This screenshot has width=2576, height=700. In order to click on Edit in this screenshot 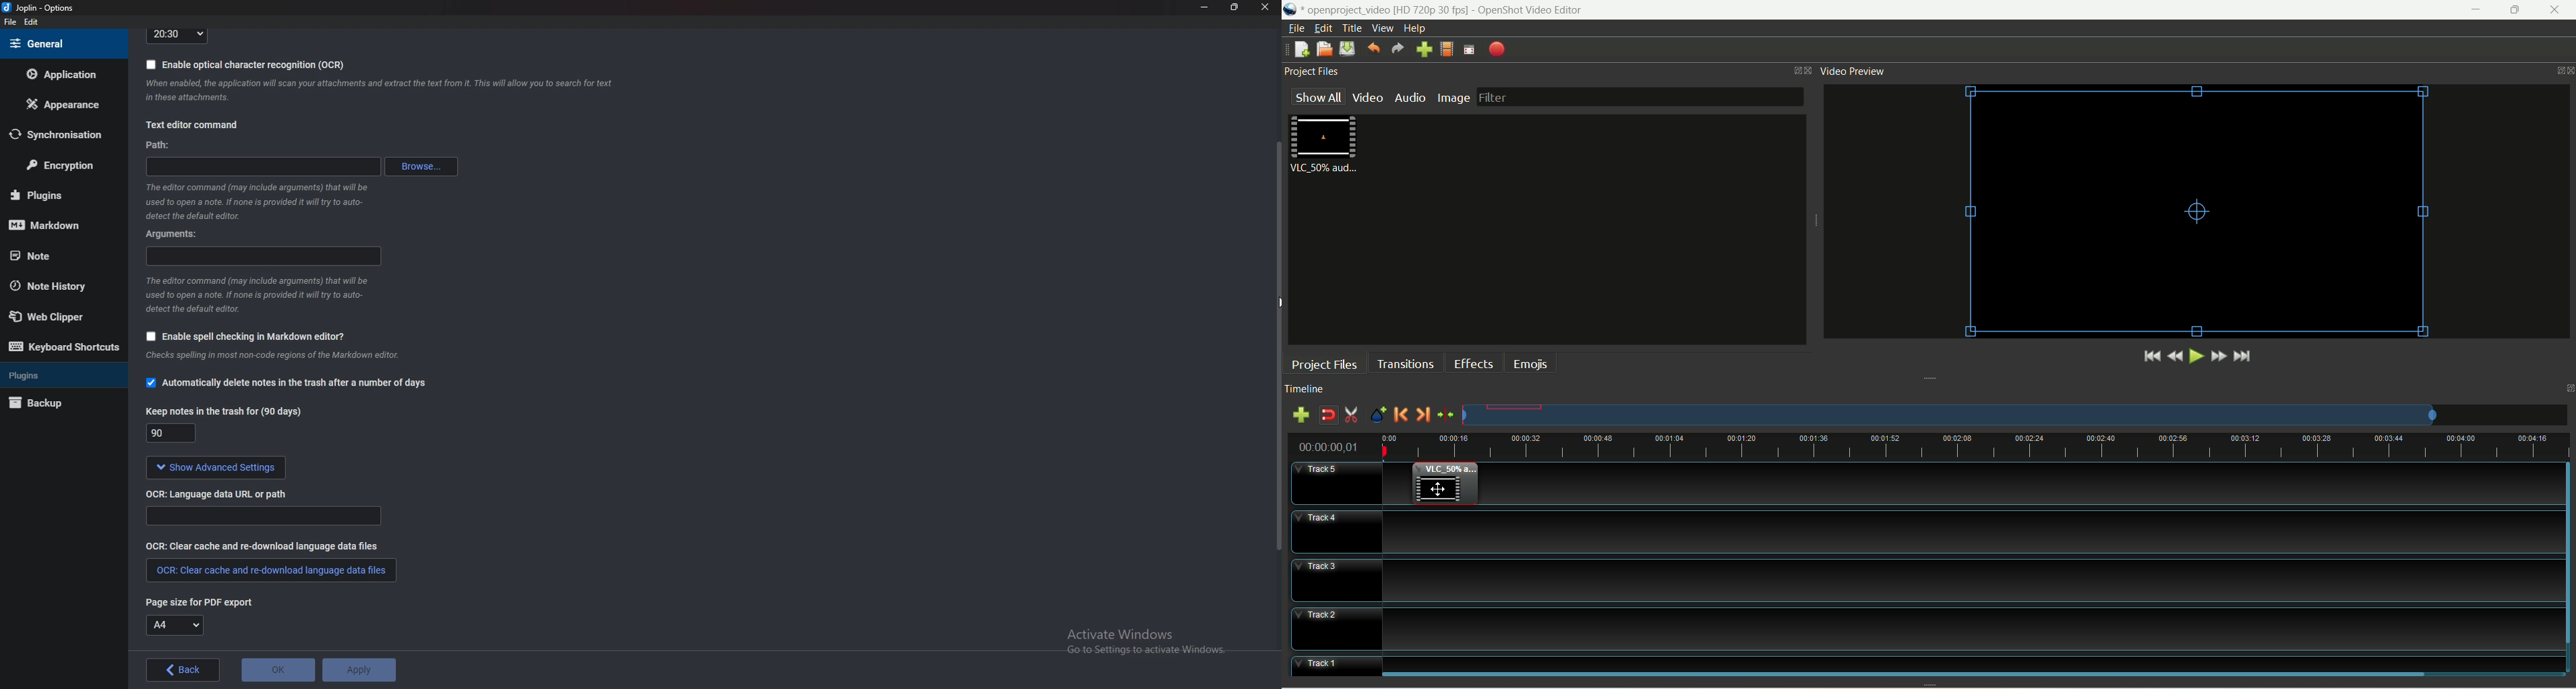, I will do `click(31, 23)`.